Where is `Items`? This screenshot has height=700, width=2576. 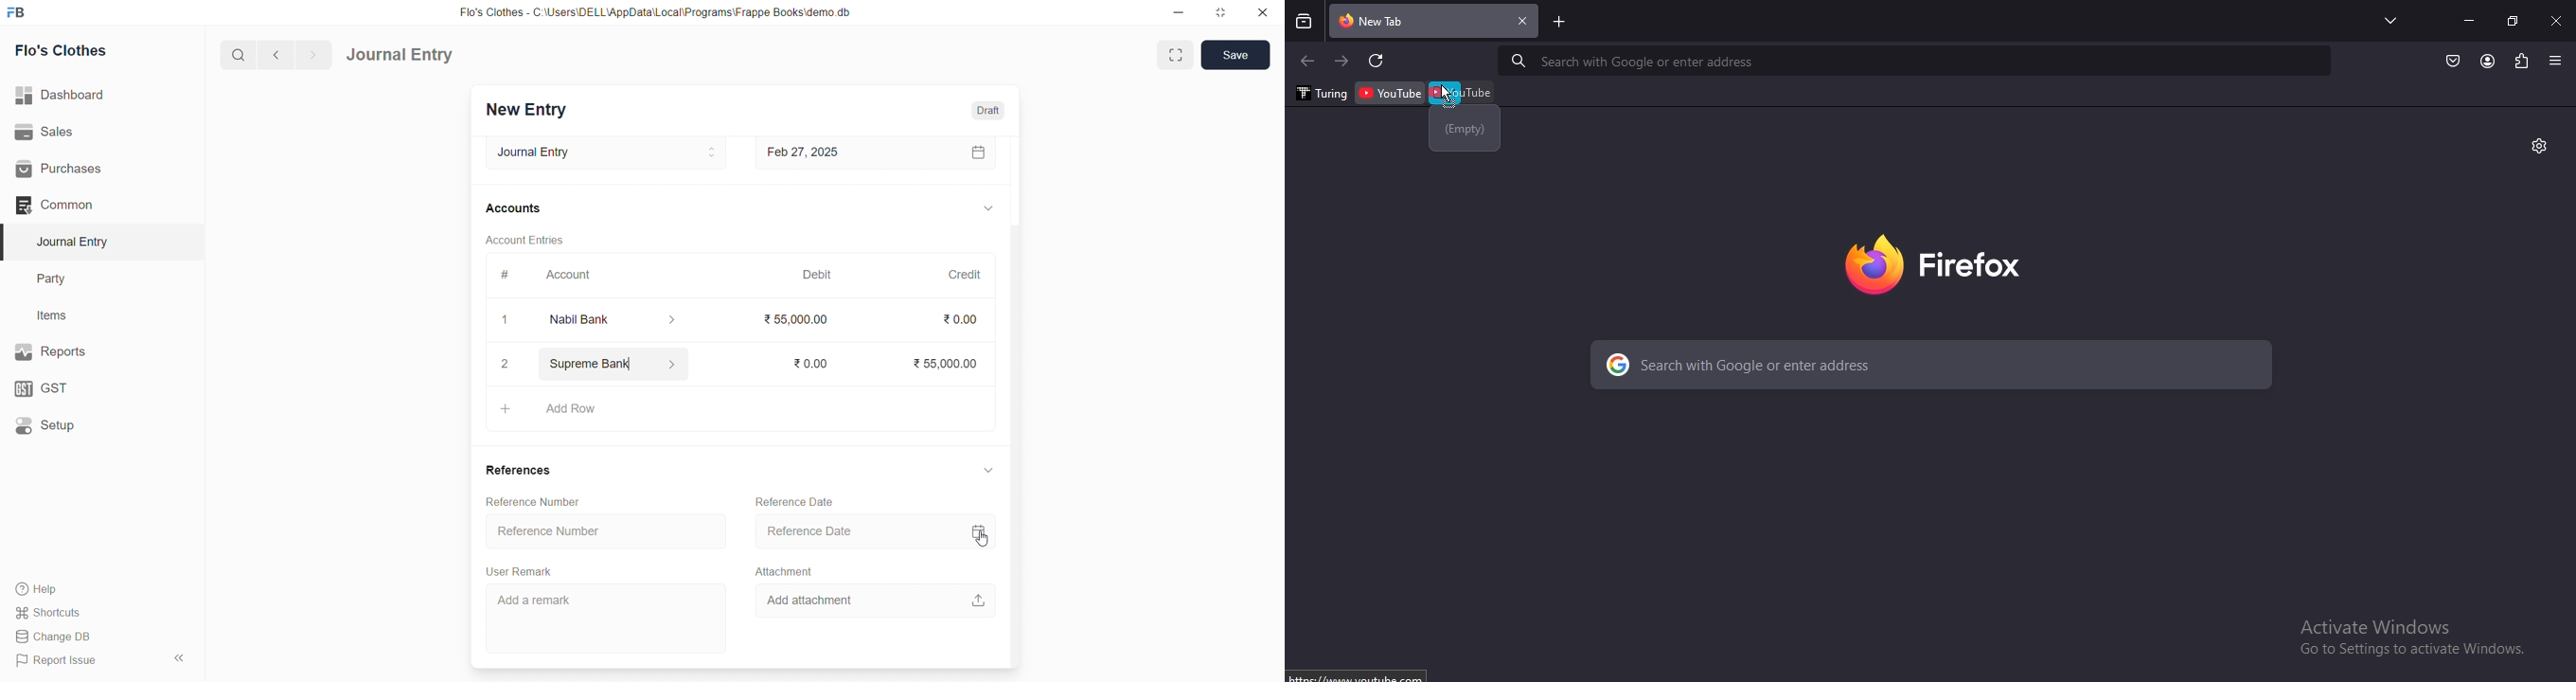
Items is located at coordinates (57, 315).